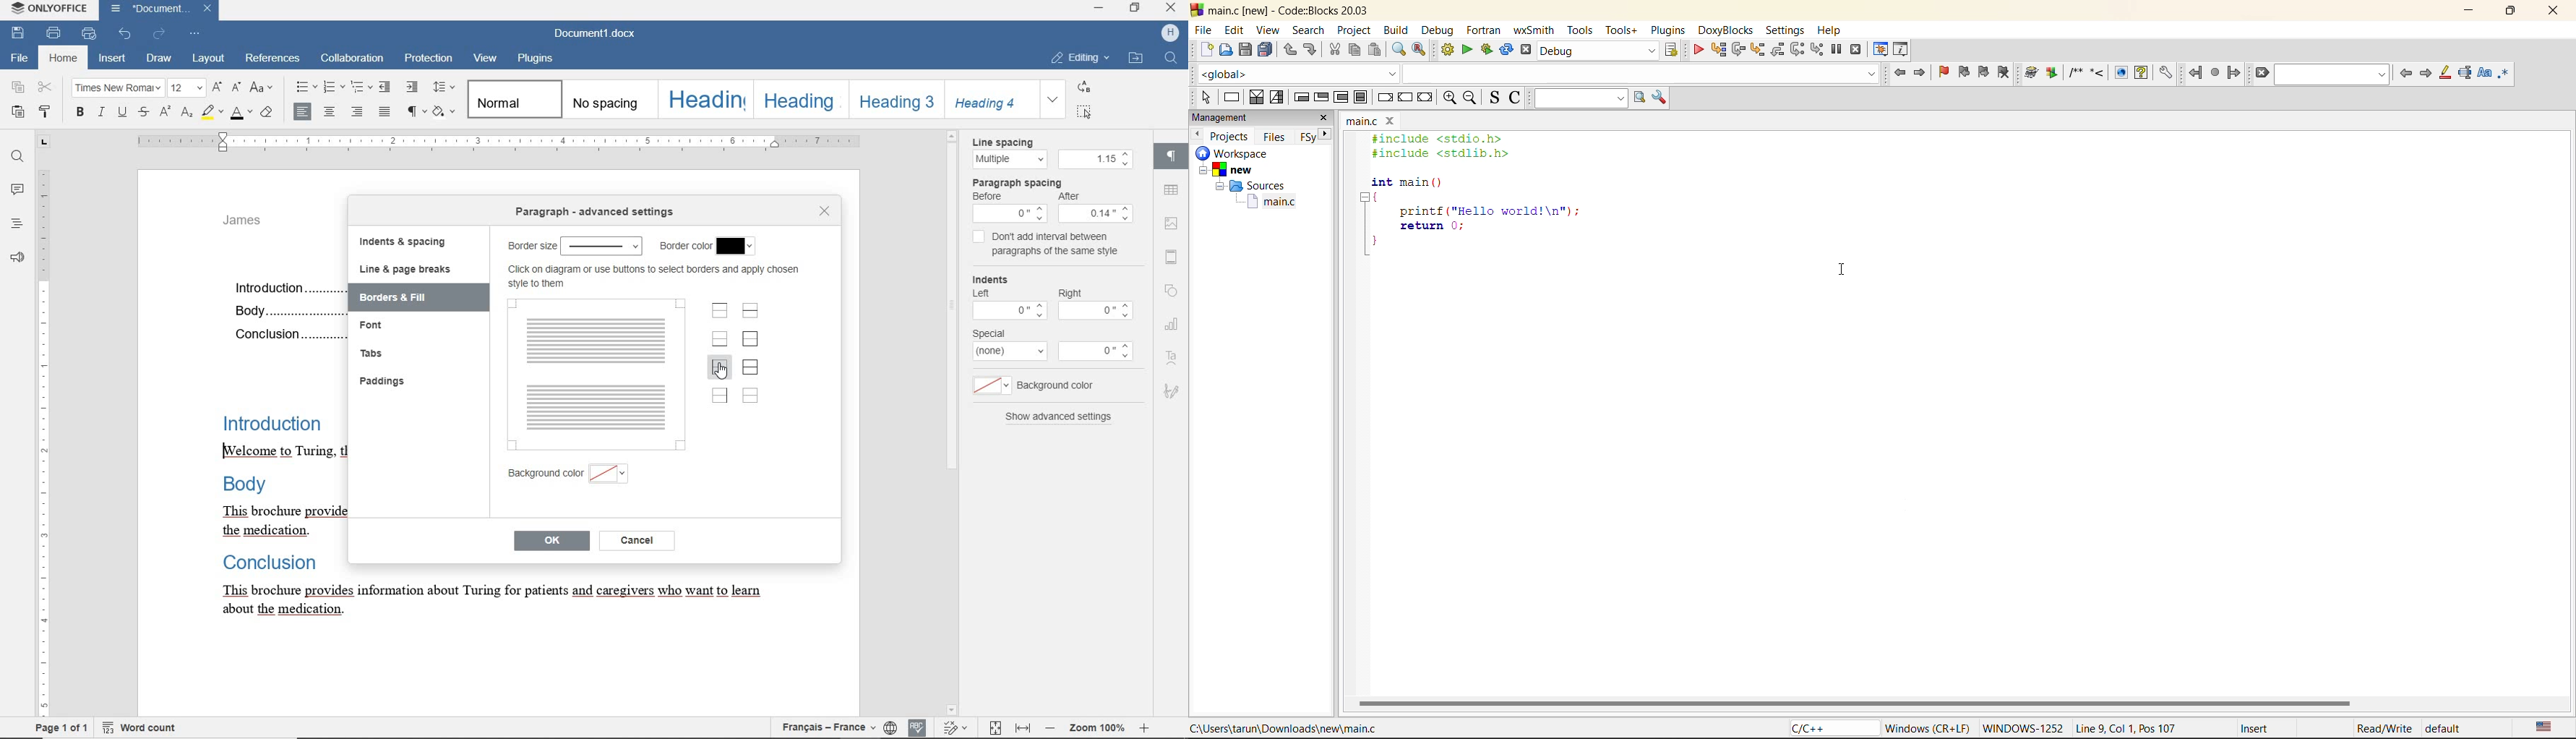 This screenshot has height=756, width=2576. What do you see at coordinates (543, 476) in the screenshot?
I see `background color` at bounding box center [543, 476].